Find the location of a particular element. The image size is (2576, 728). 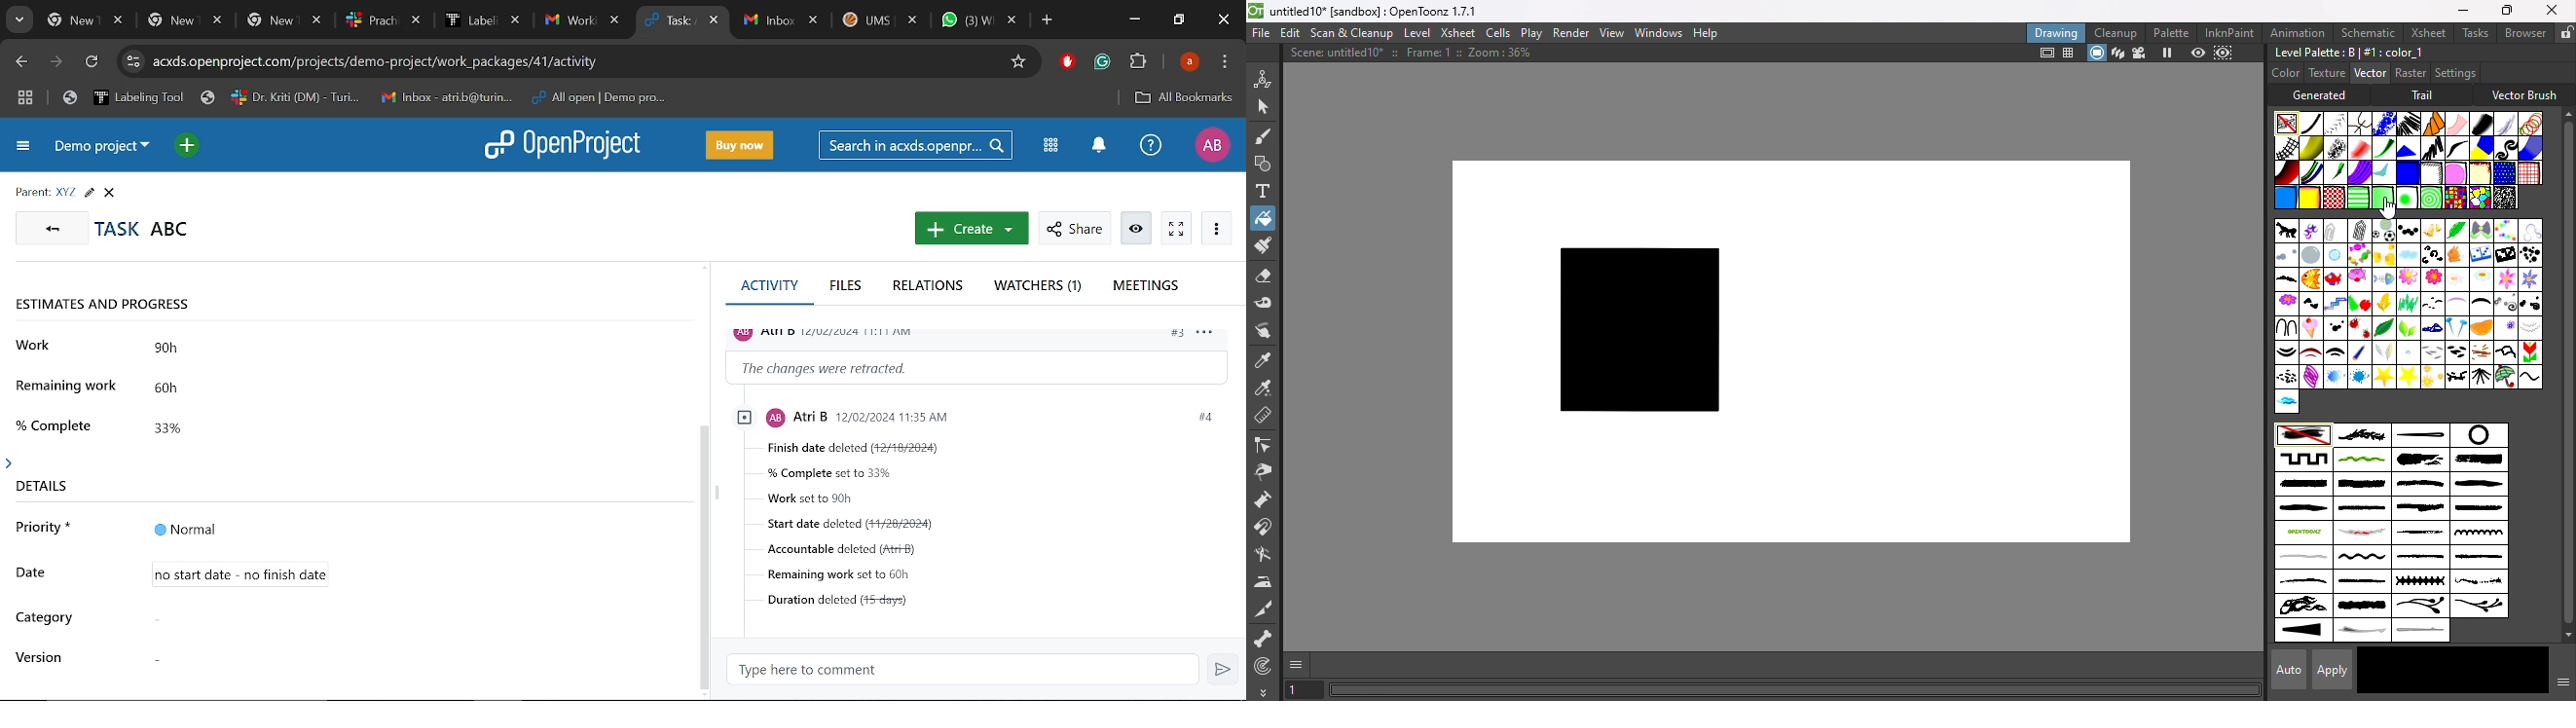

Orange is located at coordinates (2484, 328).